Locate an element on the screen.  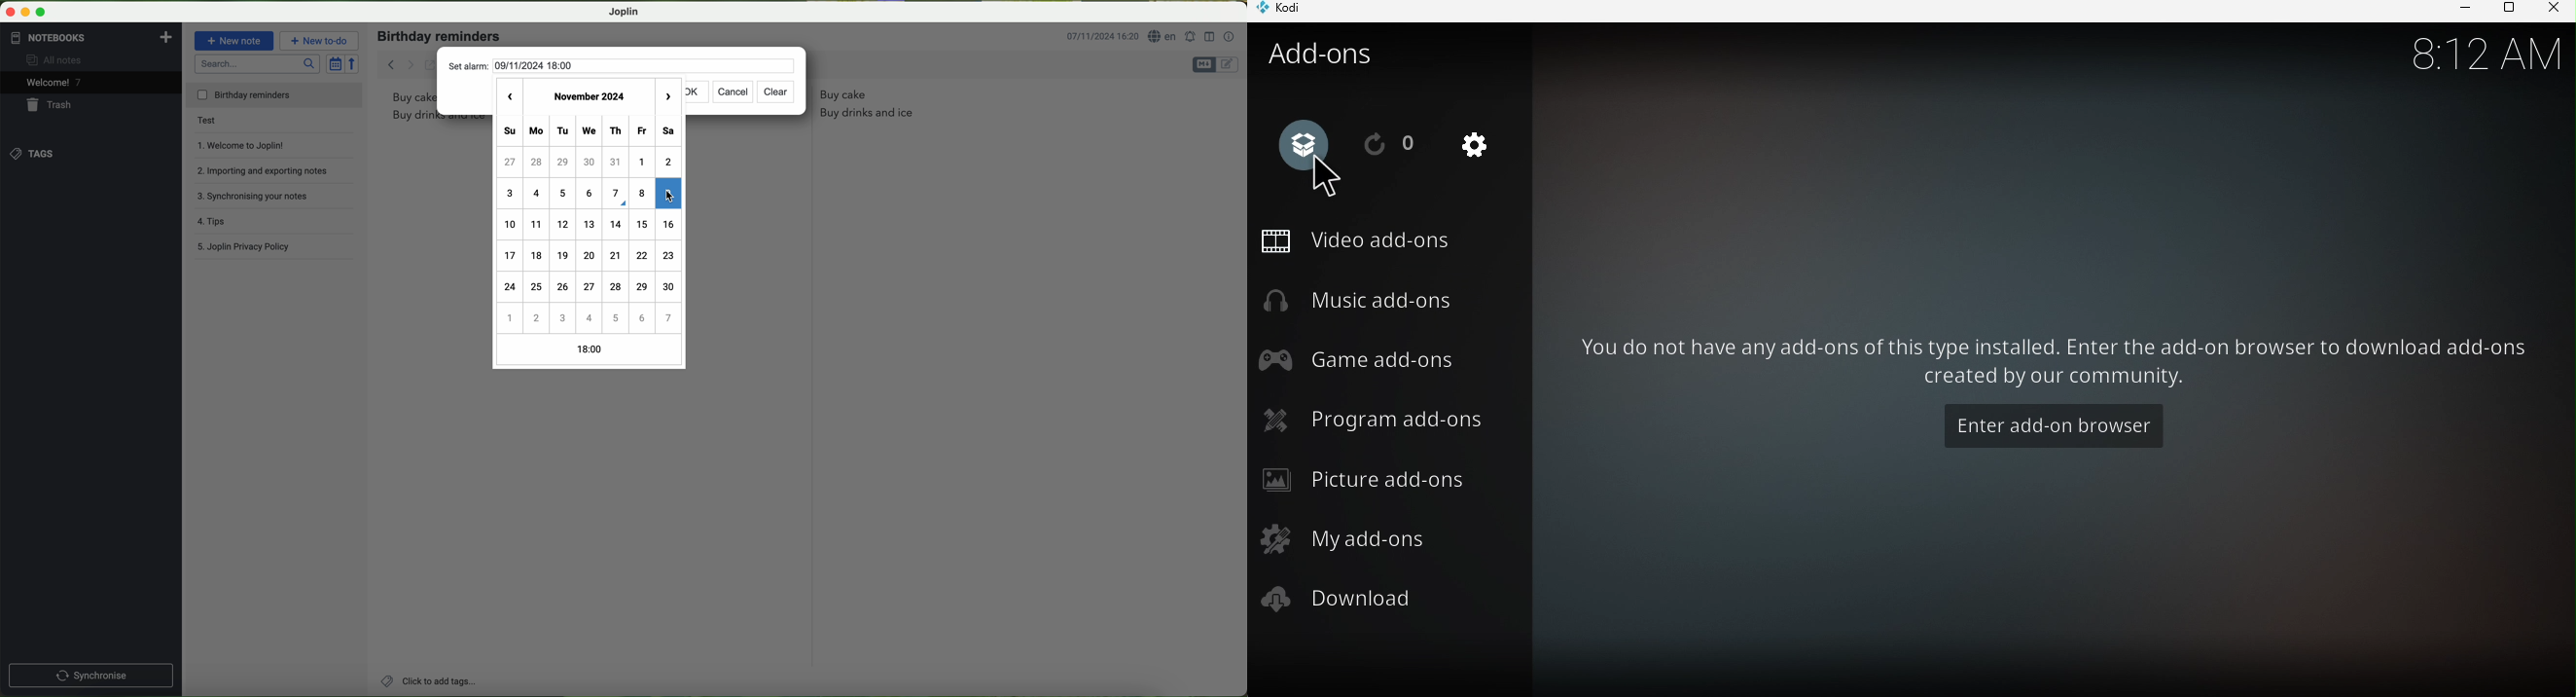
tips is located at coordinates (231, 218).